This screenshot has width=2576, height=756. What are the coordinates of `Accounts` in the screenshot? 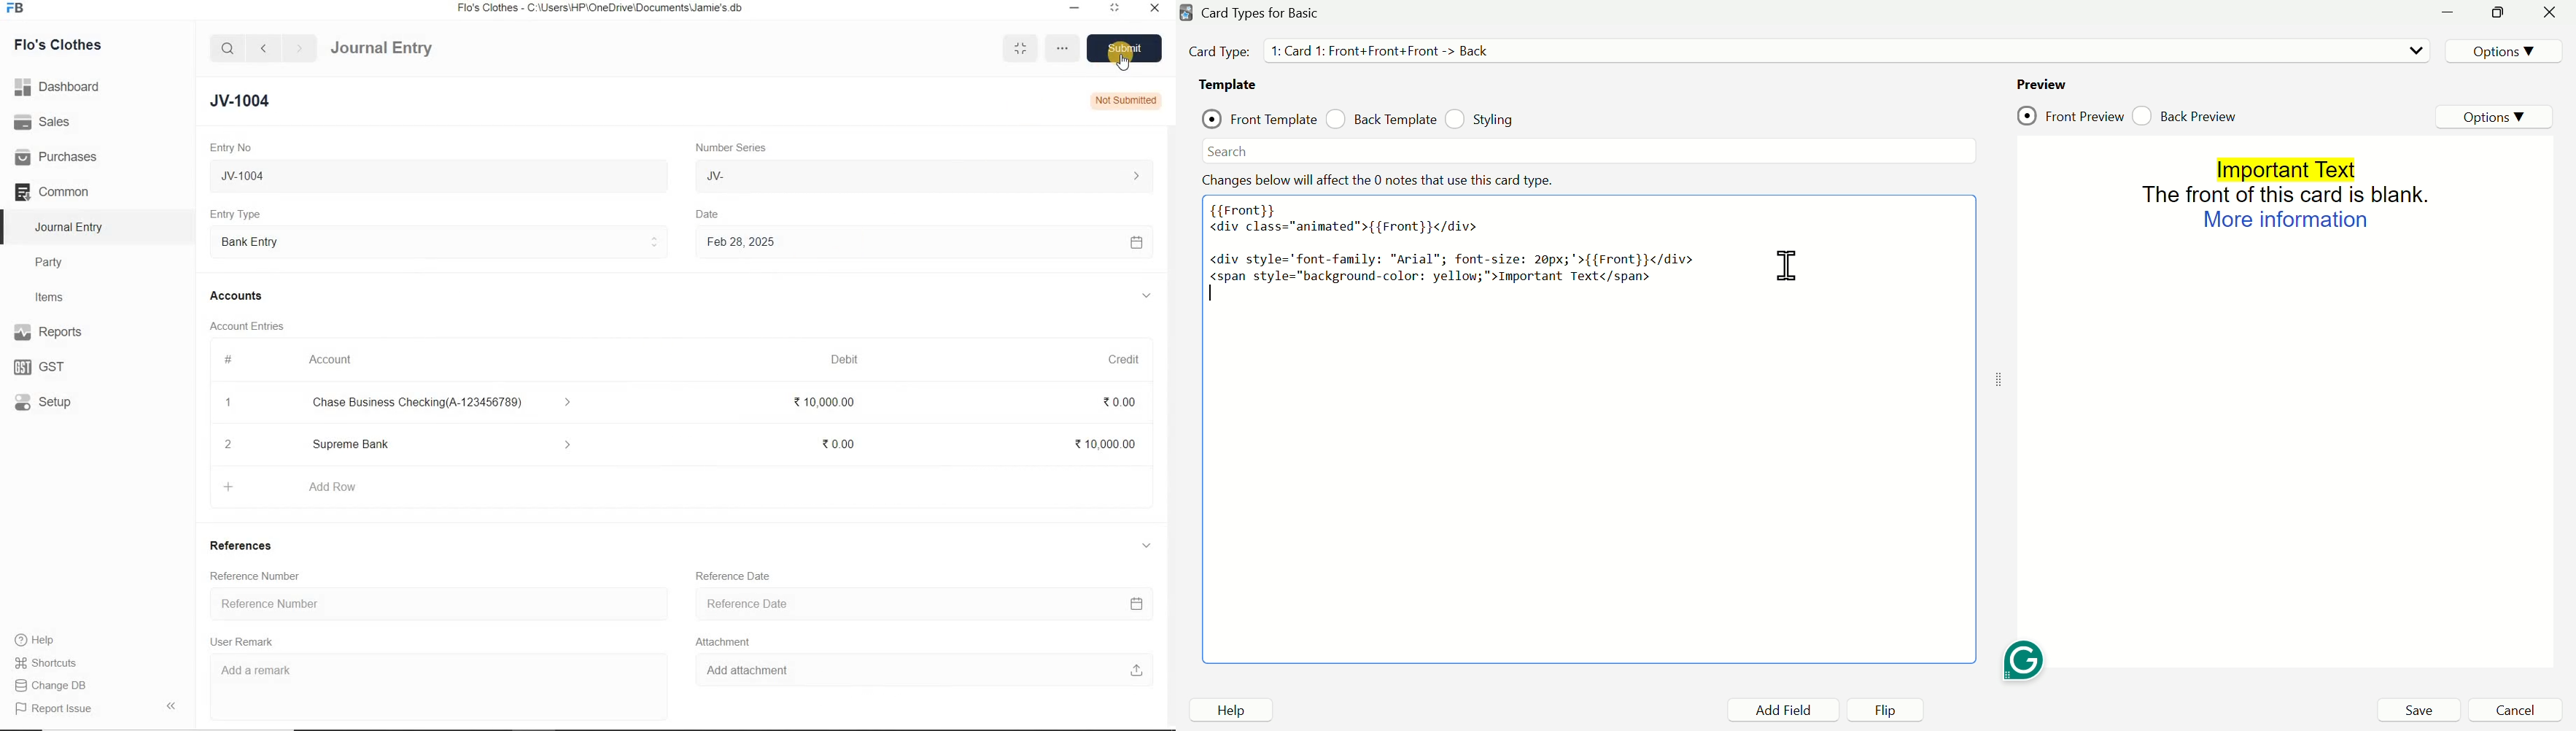 It's located at (239, 295).